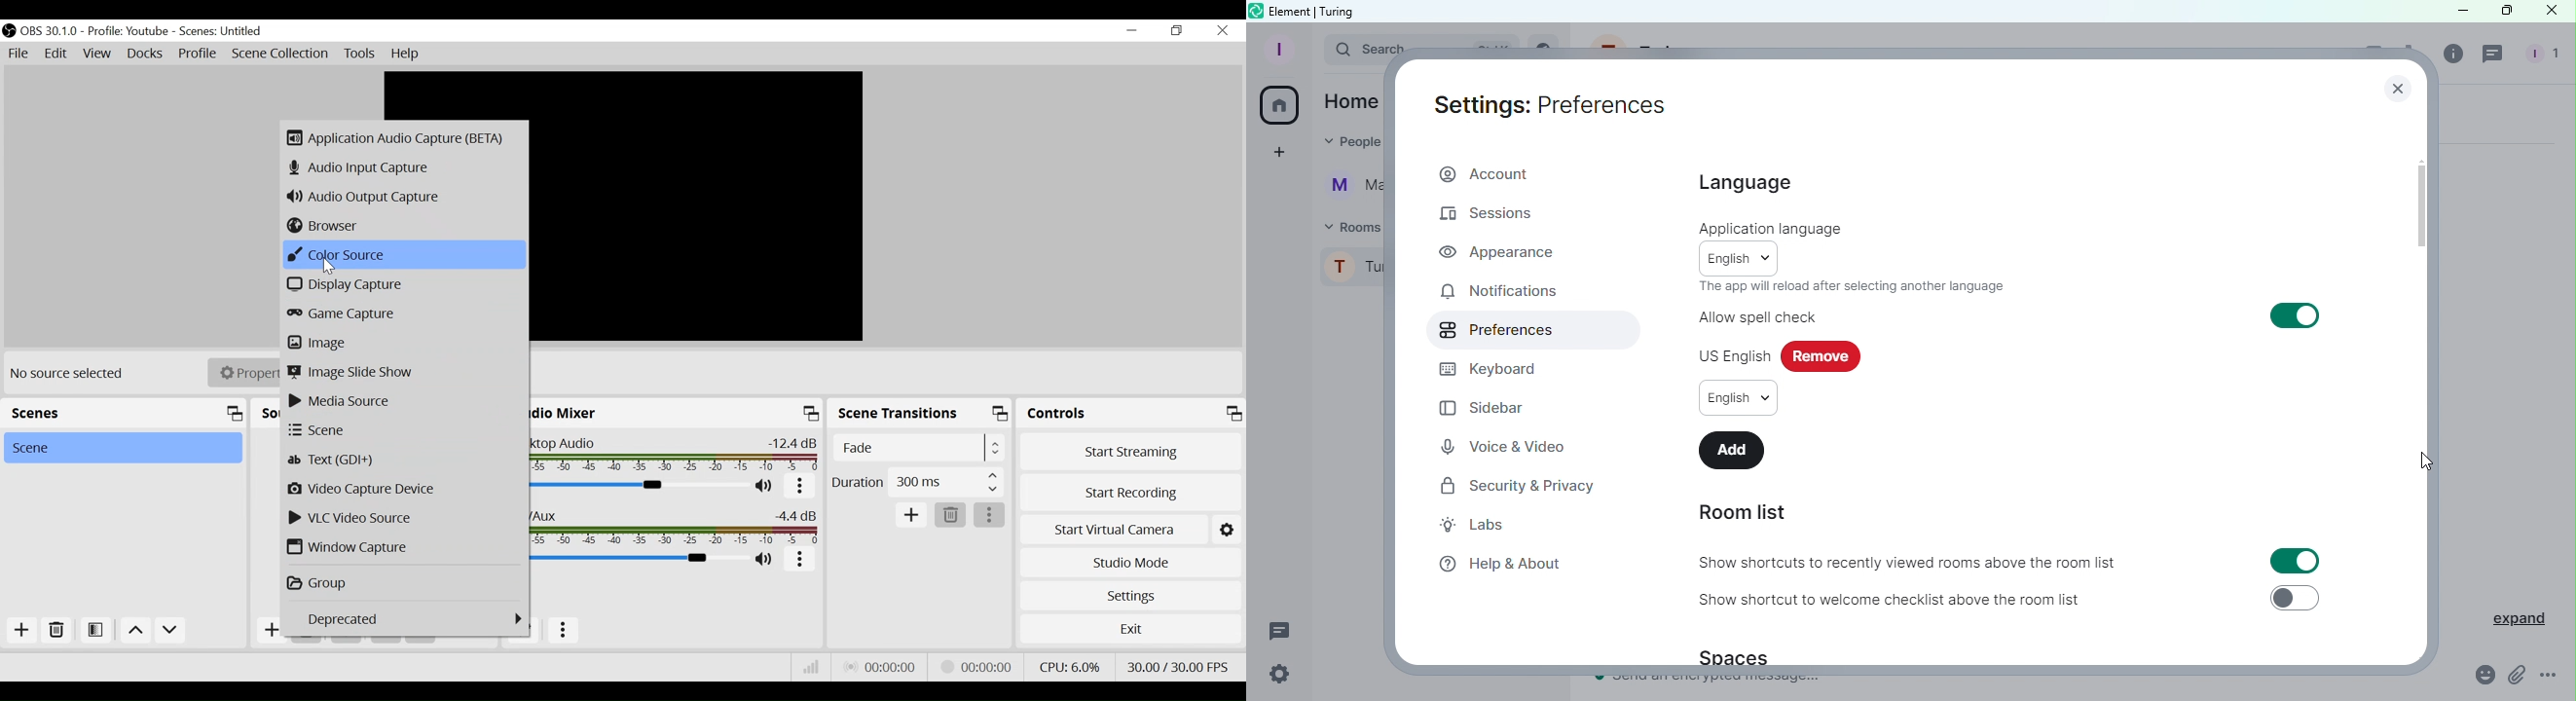 This screenshot has width=2576, height=728. I want to click on Group, so click(400, 580).